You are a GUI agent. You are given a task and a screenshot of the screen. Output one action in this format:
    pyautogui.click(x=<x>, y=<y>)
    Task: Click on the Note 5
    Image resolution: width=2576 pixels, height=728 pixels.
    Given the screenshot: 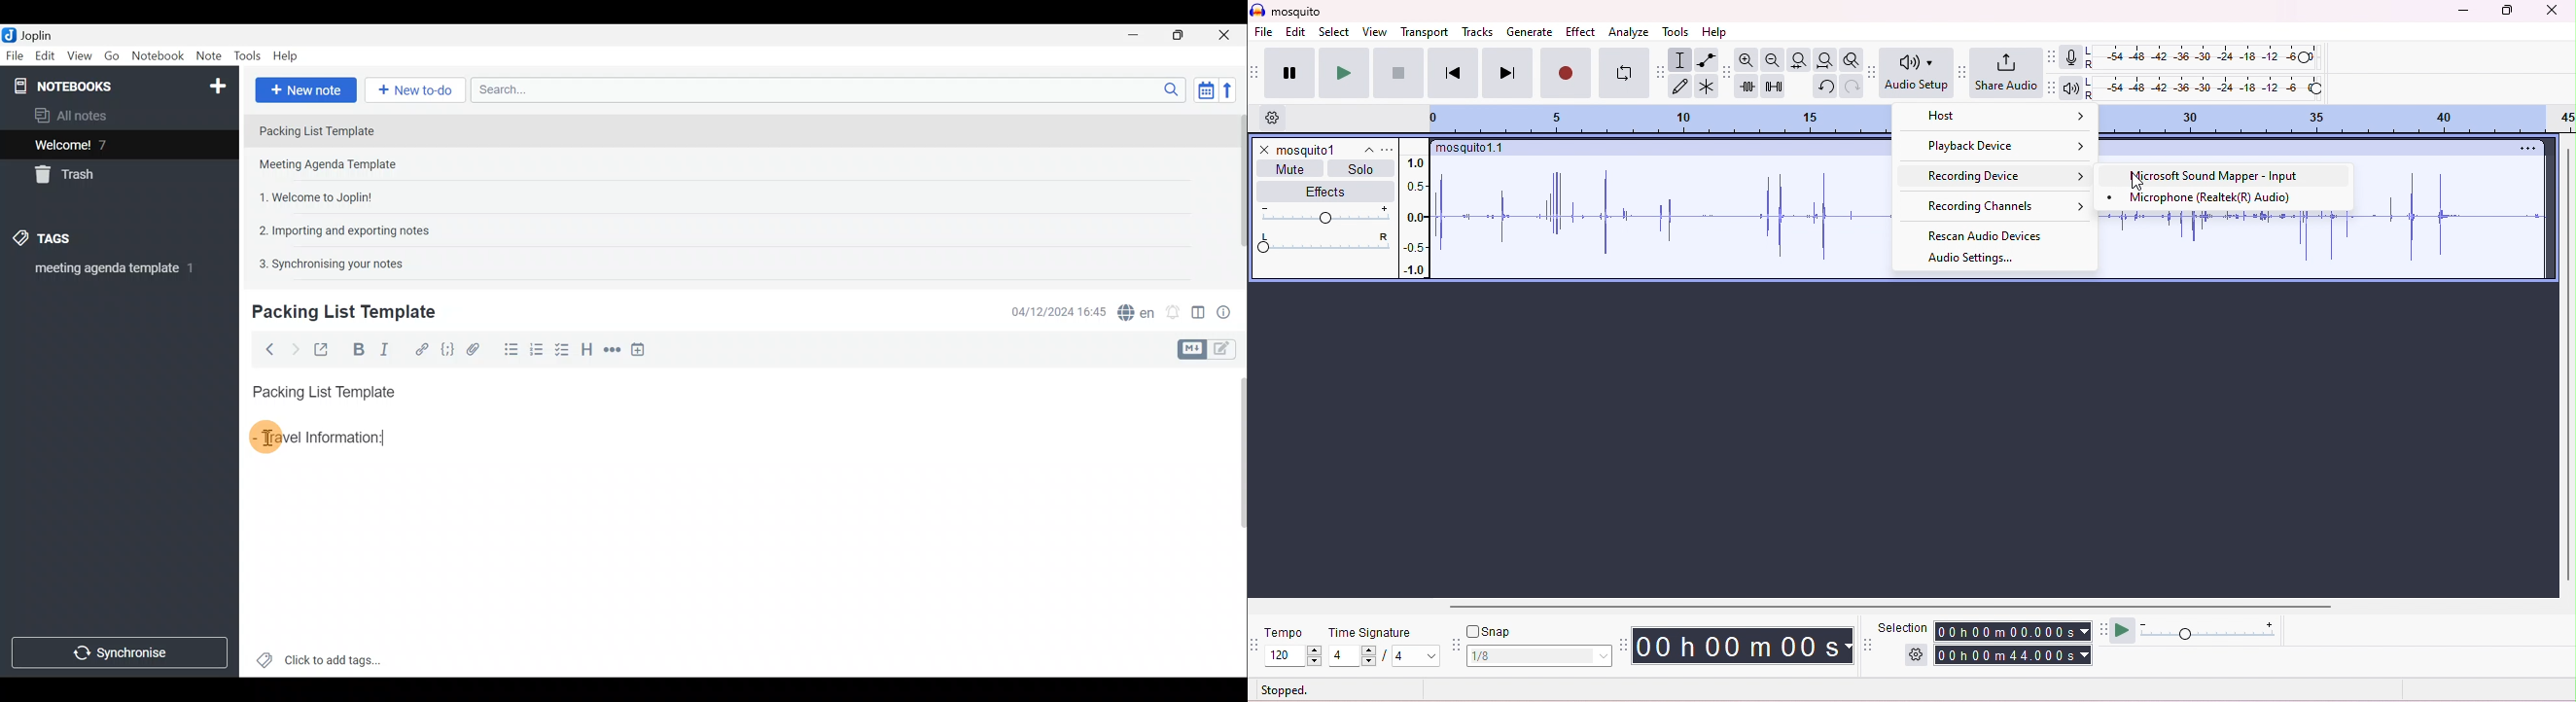 What is the action you would take?
    pyautogui.click(x=326, y=262)
    